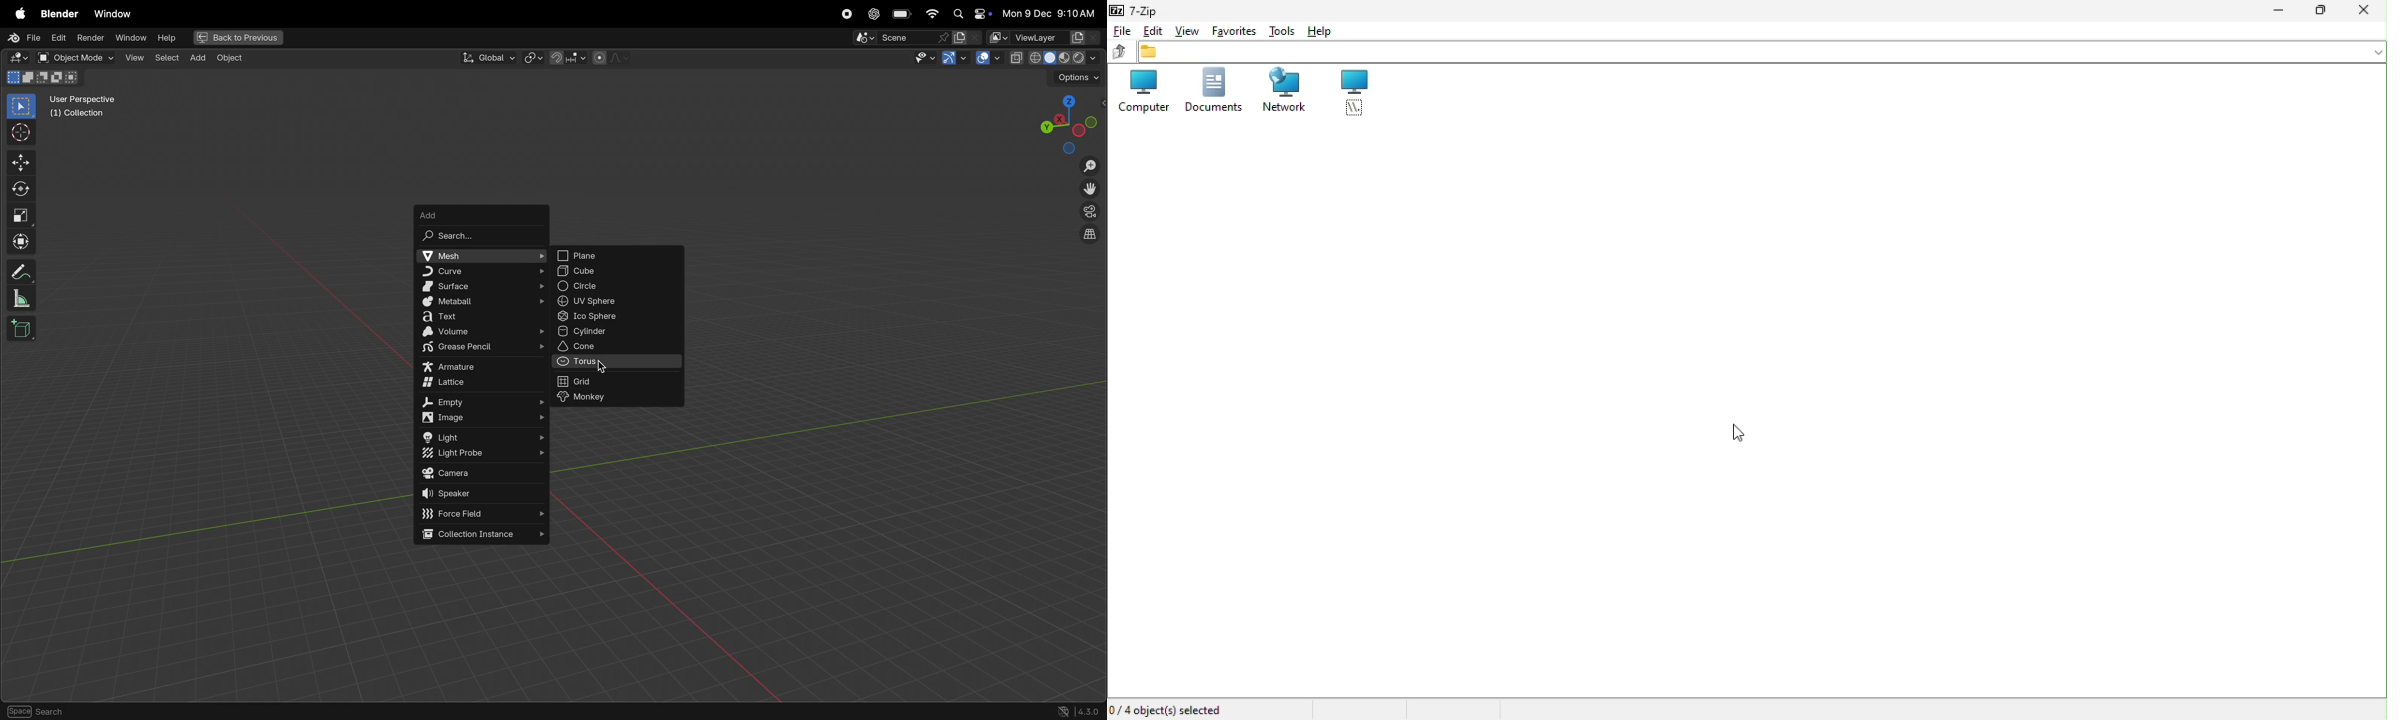 The height and width of the screenshot is (728, 2408). Describe the element at coordinates (44, 79) in the screenshot. I see `mode` at that location.